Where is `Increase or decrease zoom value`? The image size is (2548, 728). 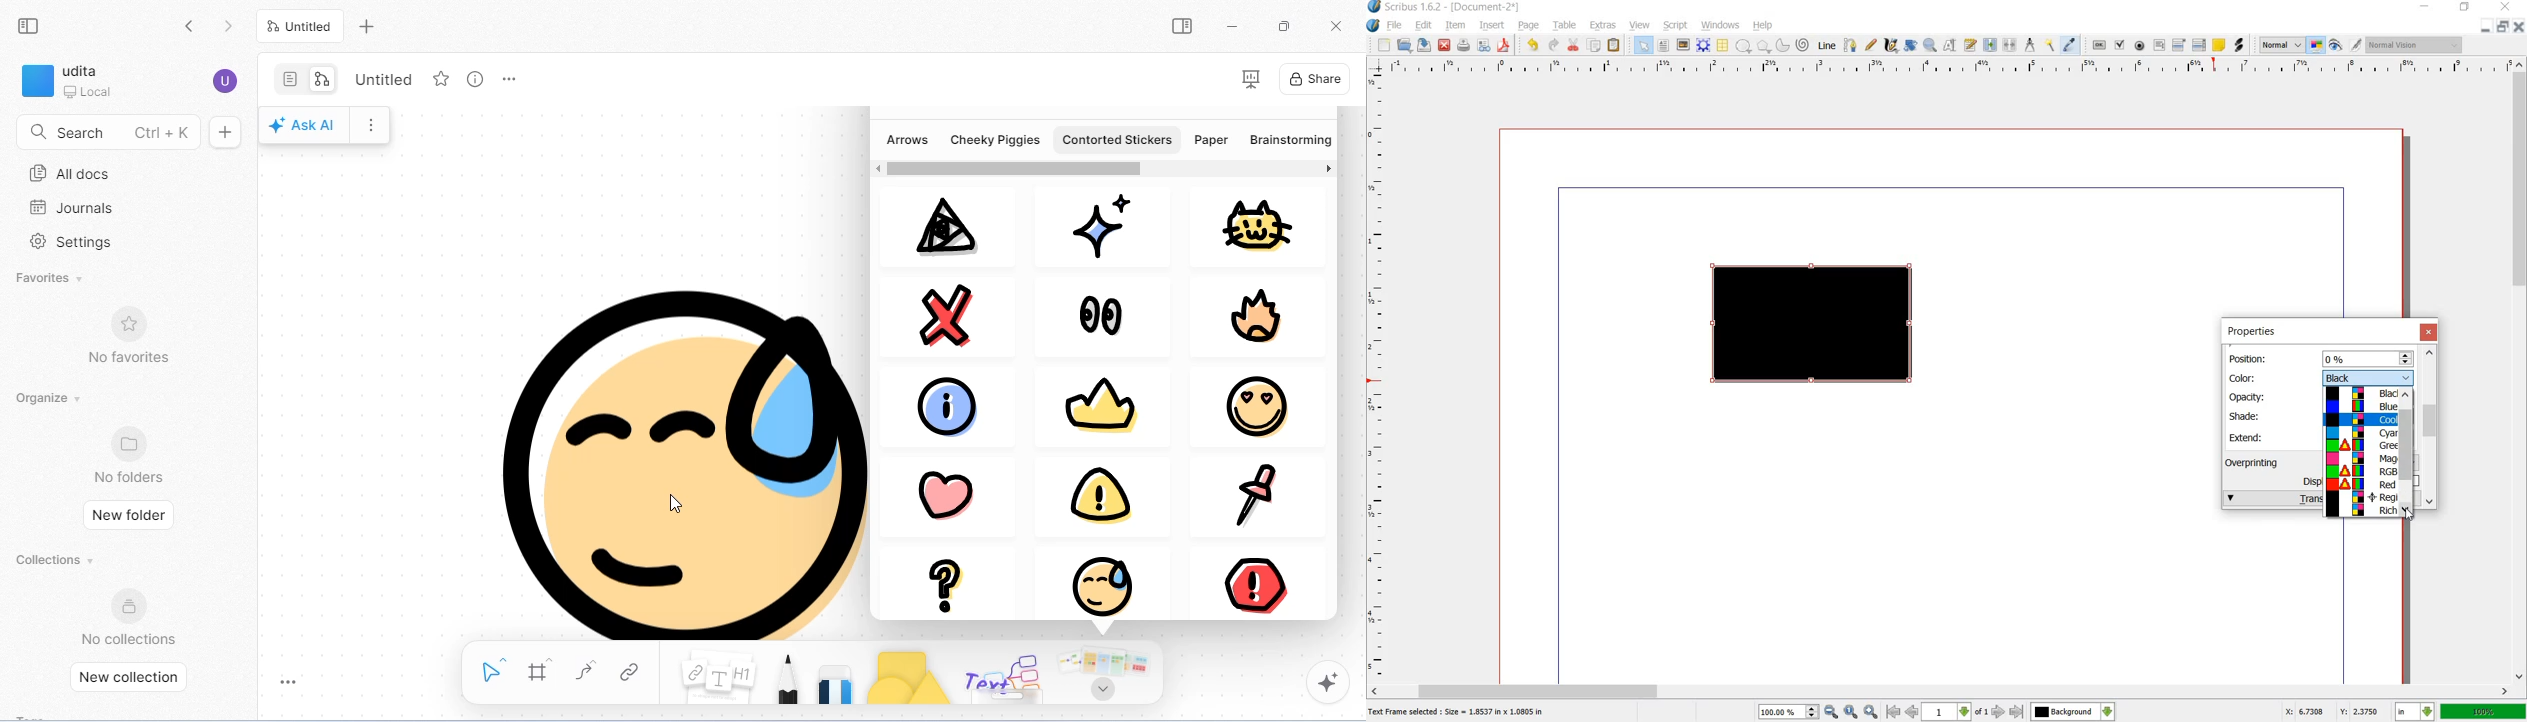
Increase or decrease zoom value is located at coordinates (1813, 712).